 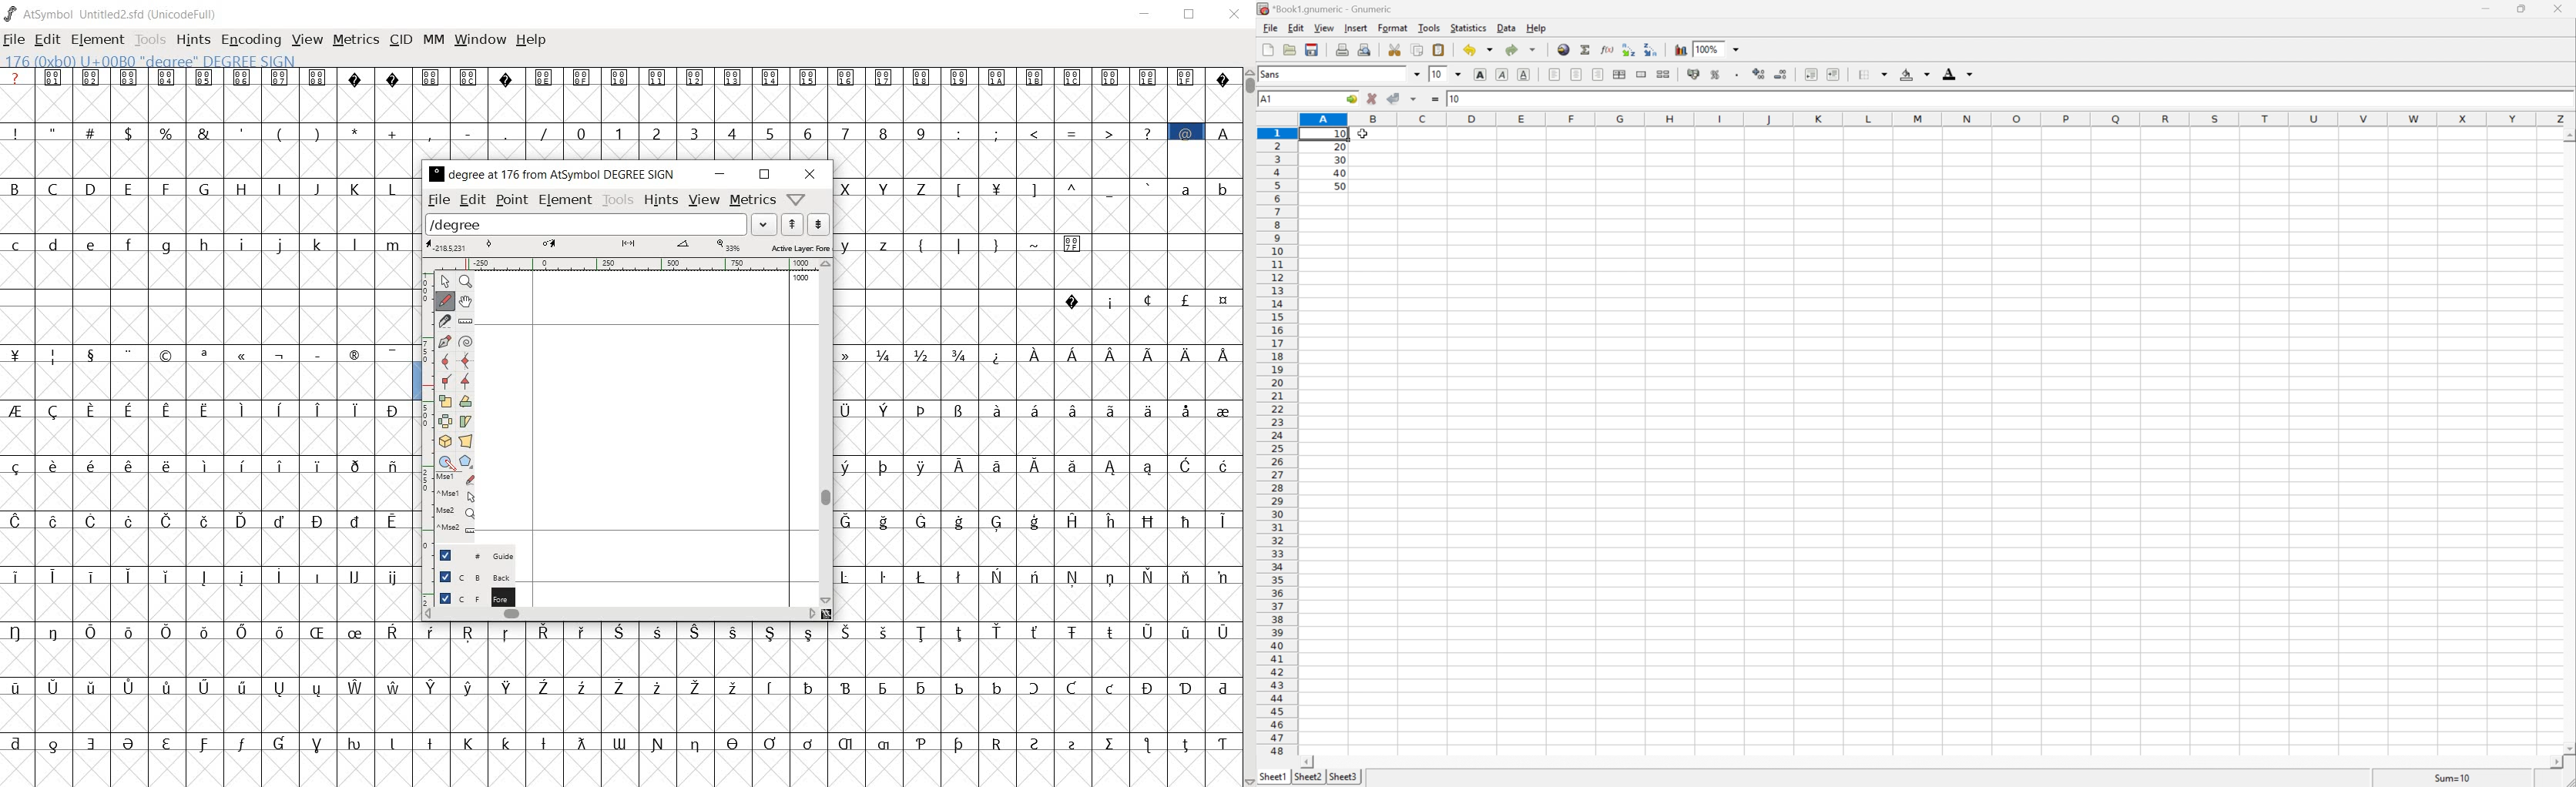 I want to click on empty glyph slots, so click(x=205, y=434).